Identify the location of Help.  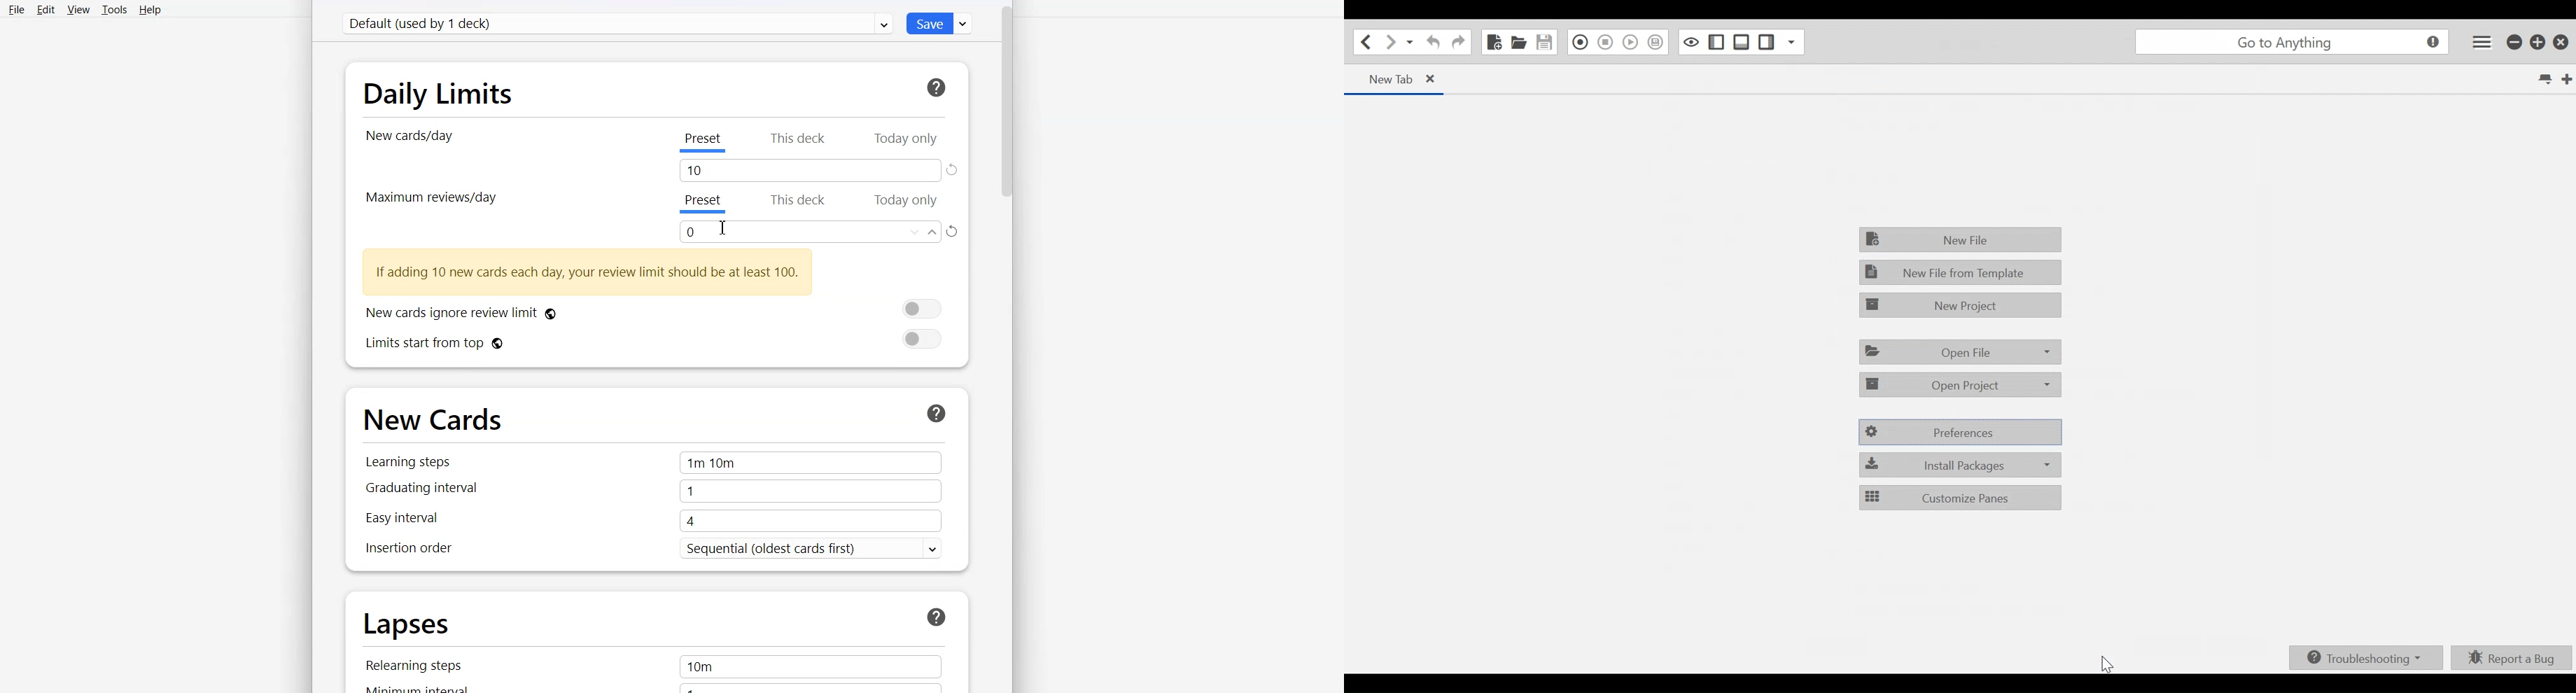
(150, 10).